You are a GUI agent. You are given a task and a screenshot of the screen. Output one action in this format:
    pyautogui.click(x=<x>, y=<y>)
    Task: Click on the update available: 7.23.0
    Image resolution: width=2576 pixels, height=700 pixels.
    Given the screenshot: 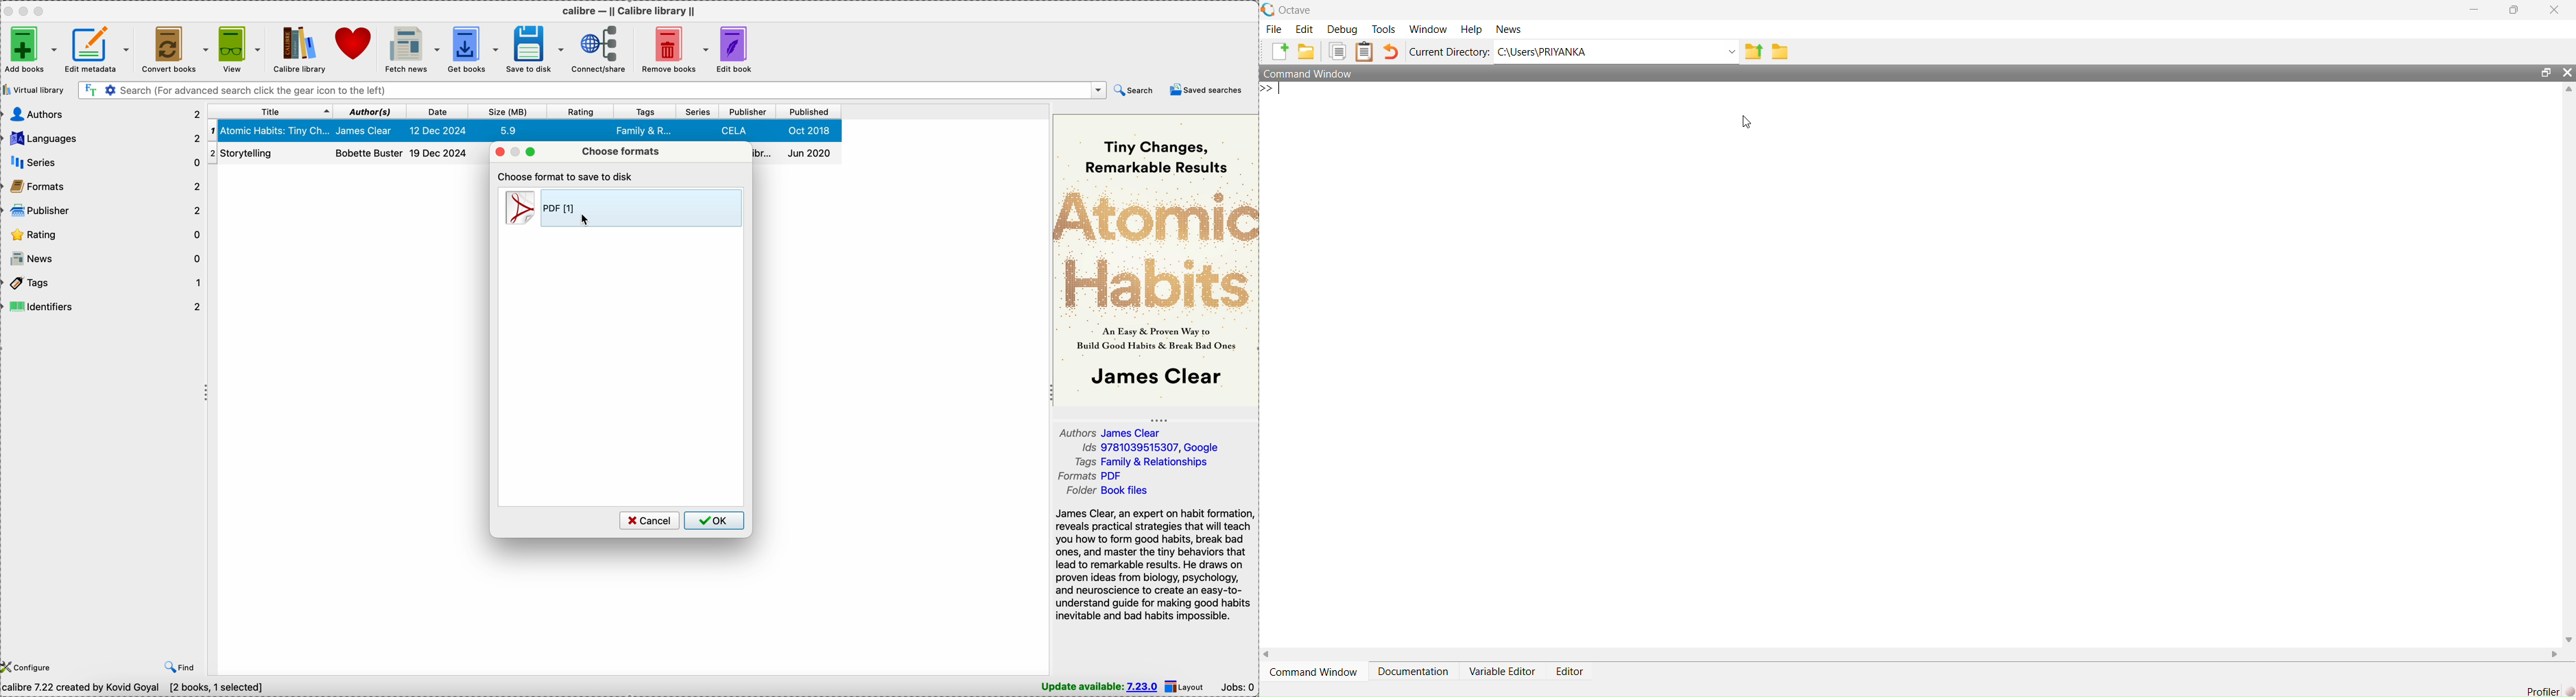 What is the action you would take?
    pyautogui.click(x=1101, y=687)
    